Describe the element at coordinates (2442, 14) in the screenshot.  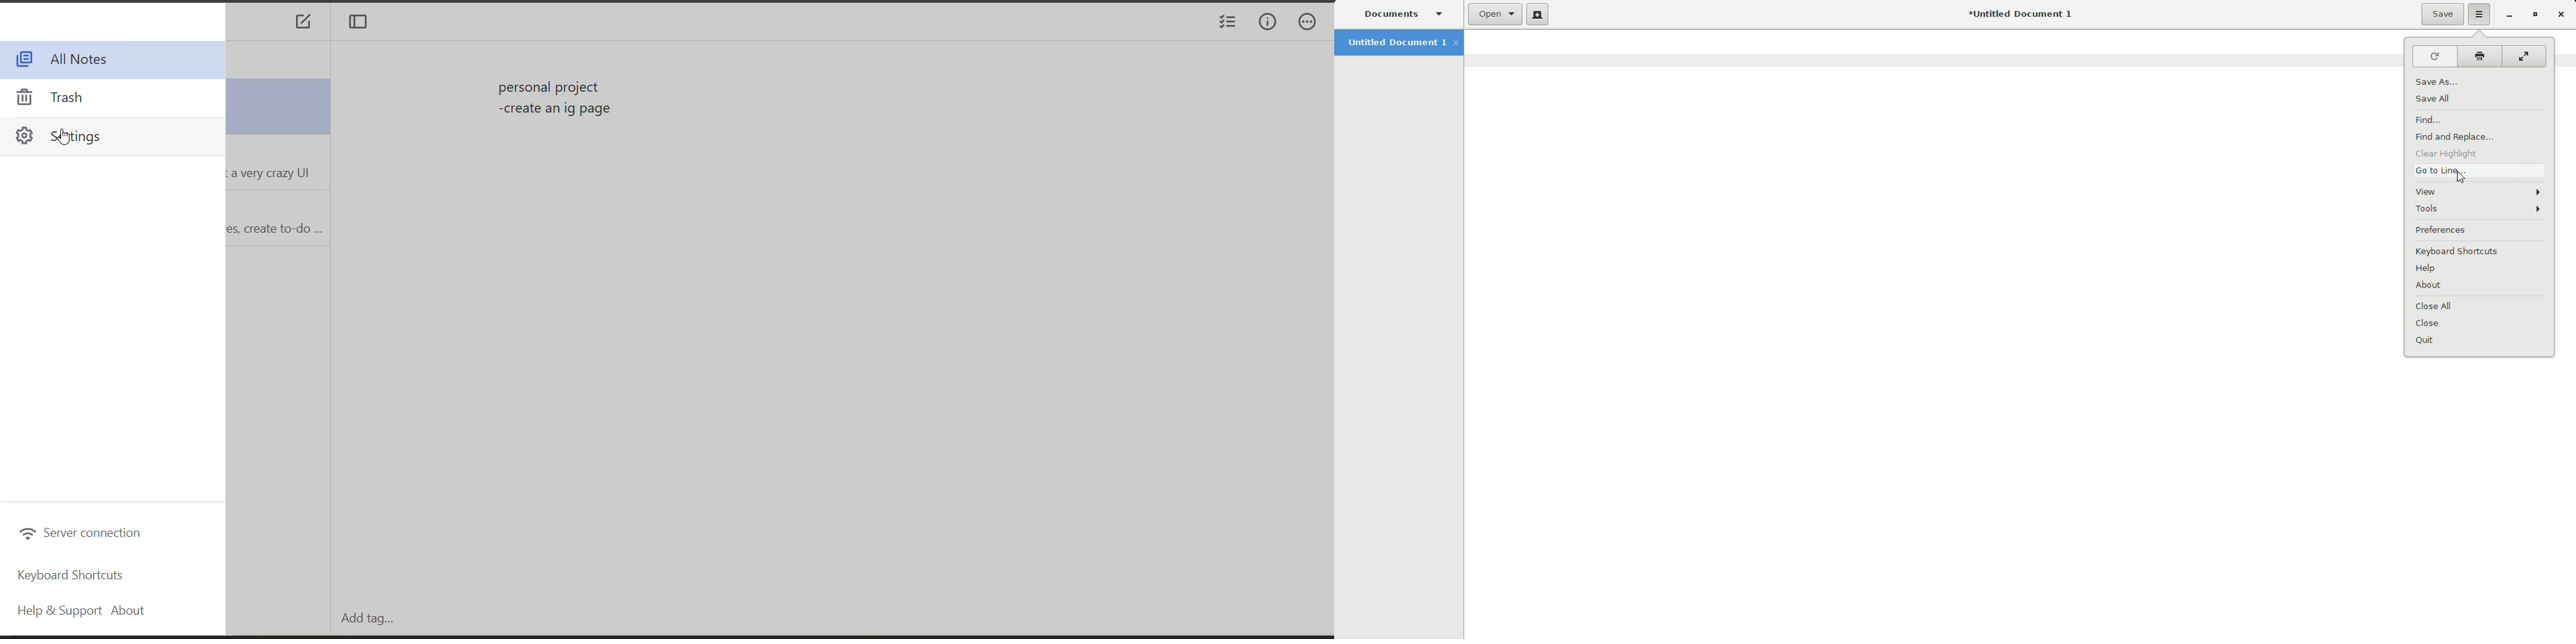
I see `Save` at that location.